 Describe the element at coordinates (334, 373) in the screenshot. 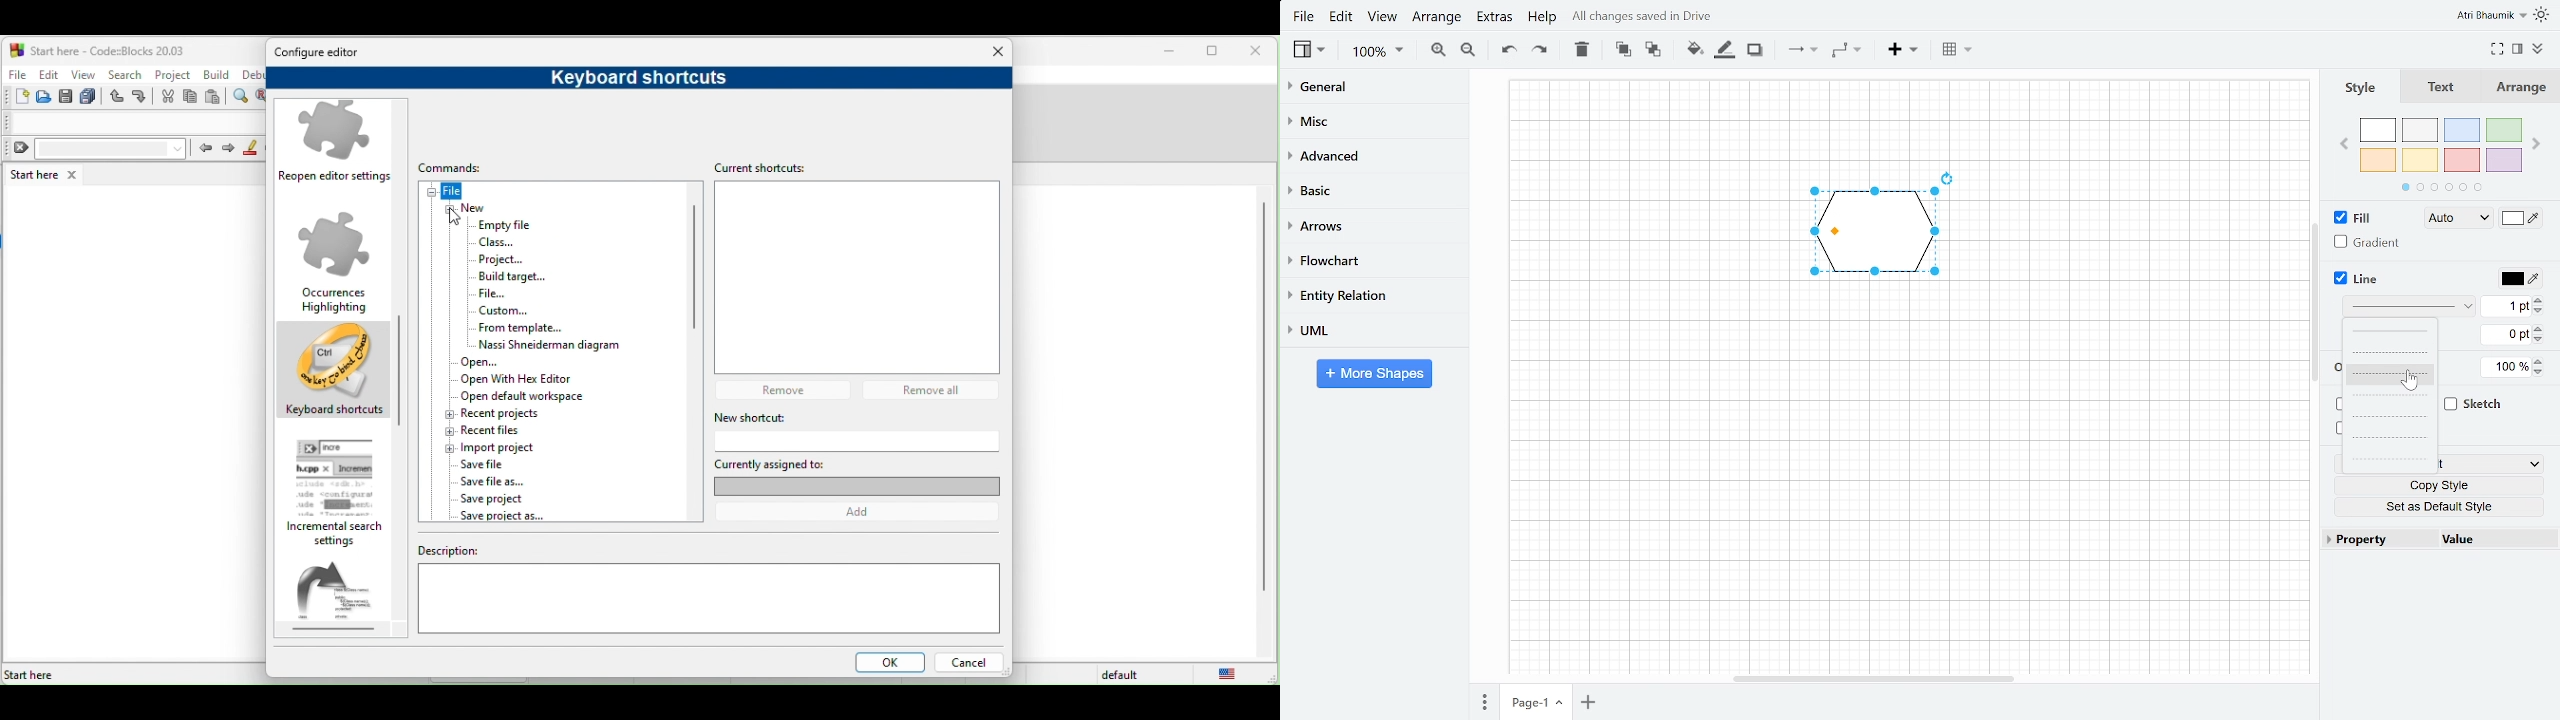

I see `keyboard shortcuts` at that location.